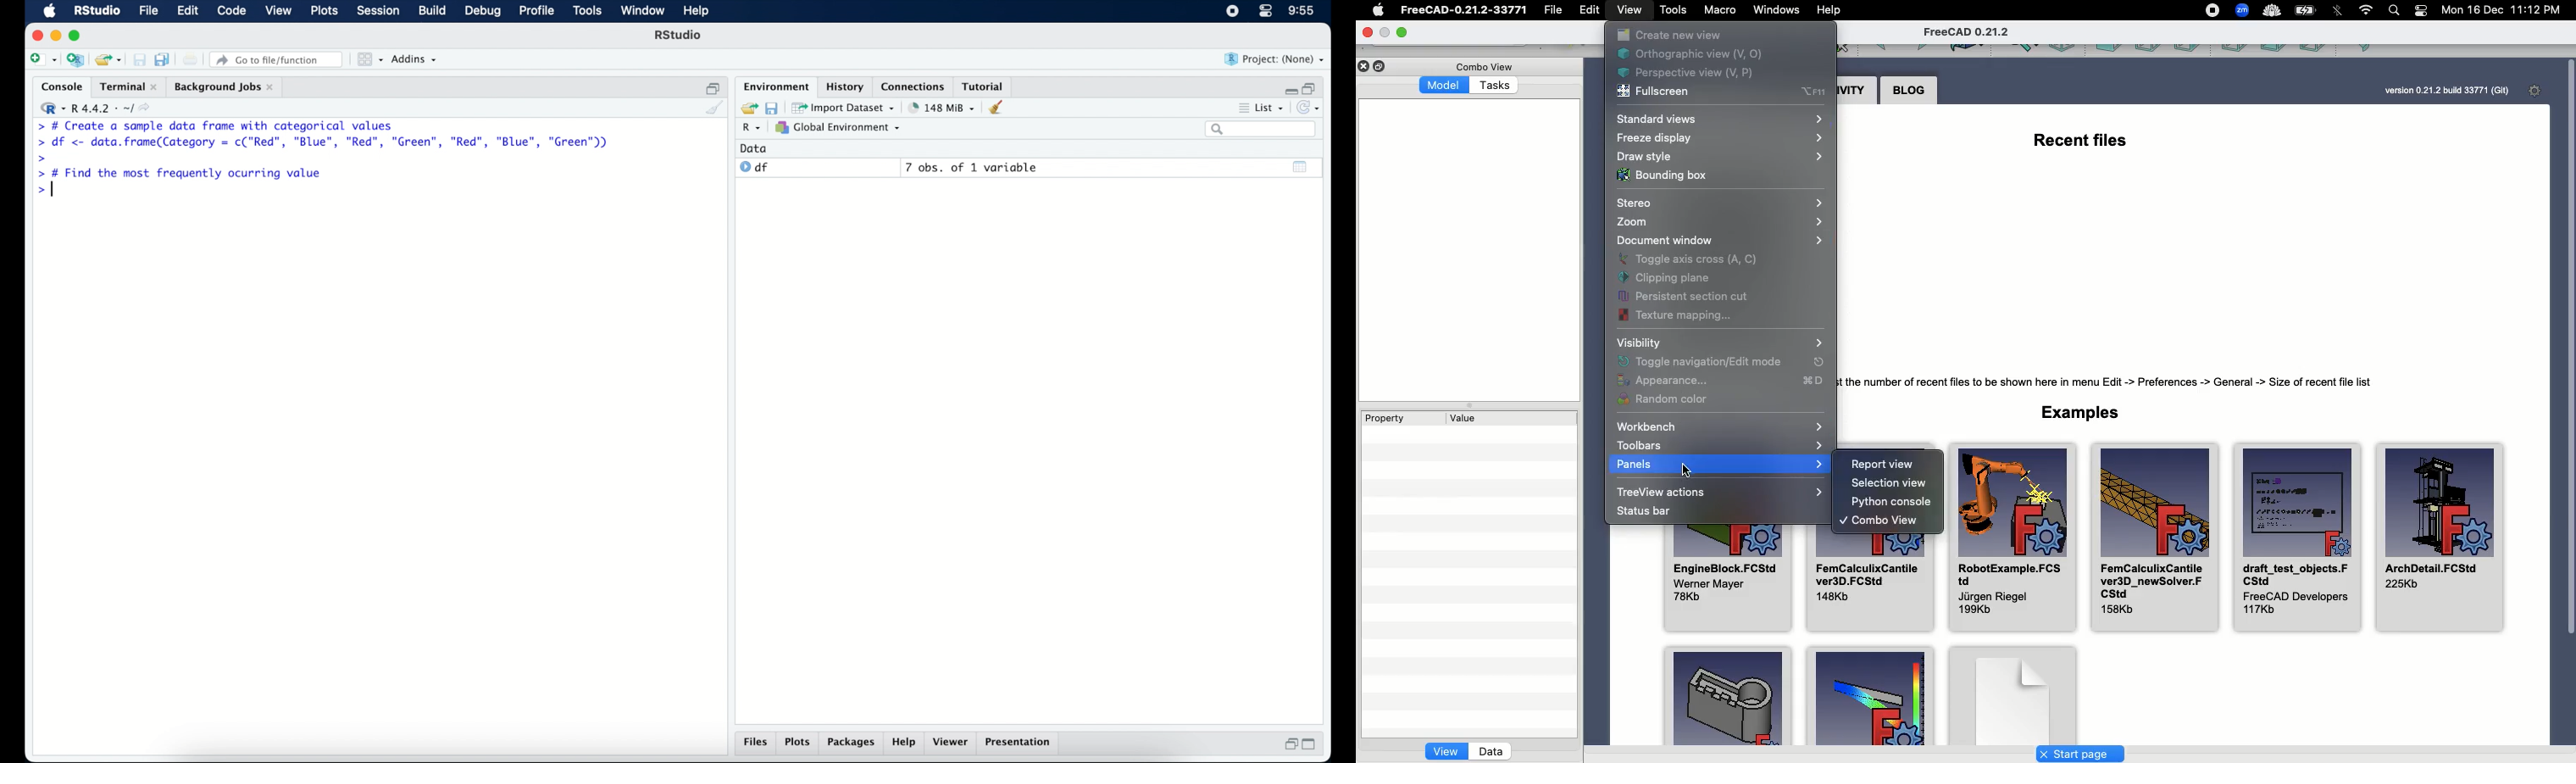 The image size is (2576, 784). Describe the element at coordinates (59, 85) in the screenshot. I see `console` at that location.